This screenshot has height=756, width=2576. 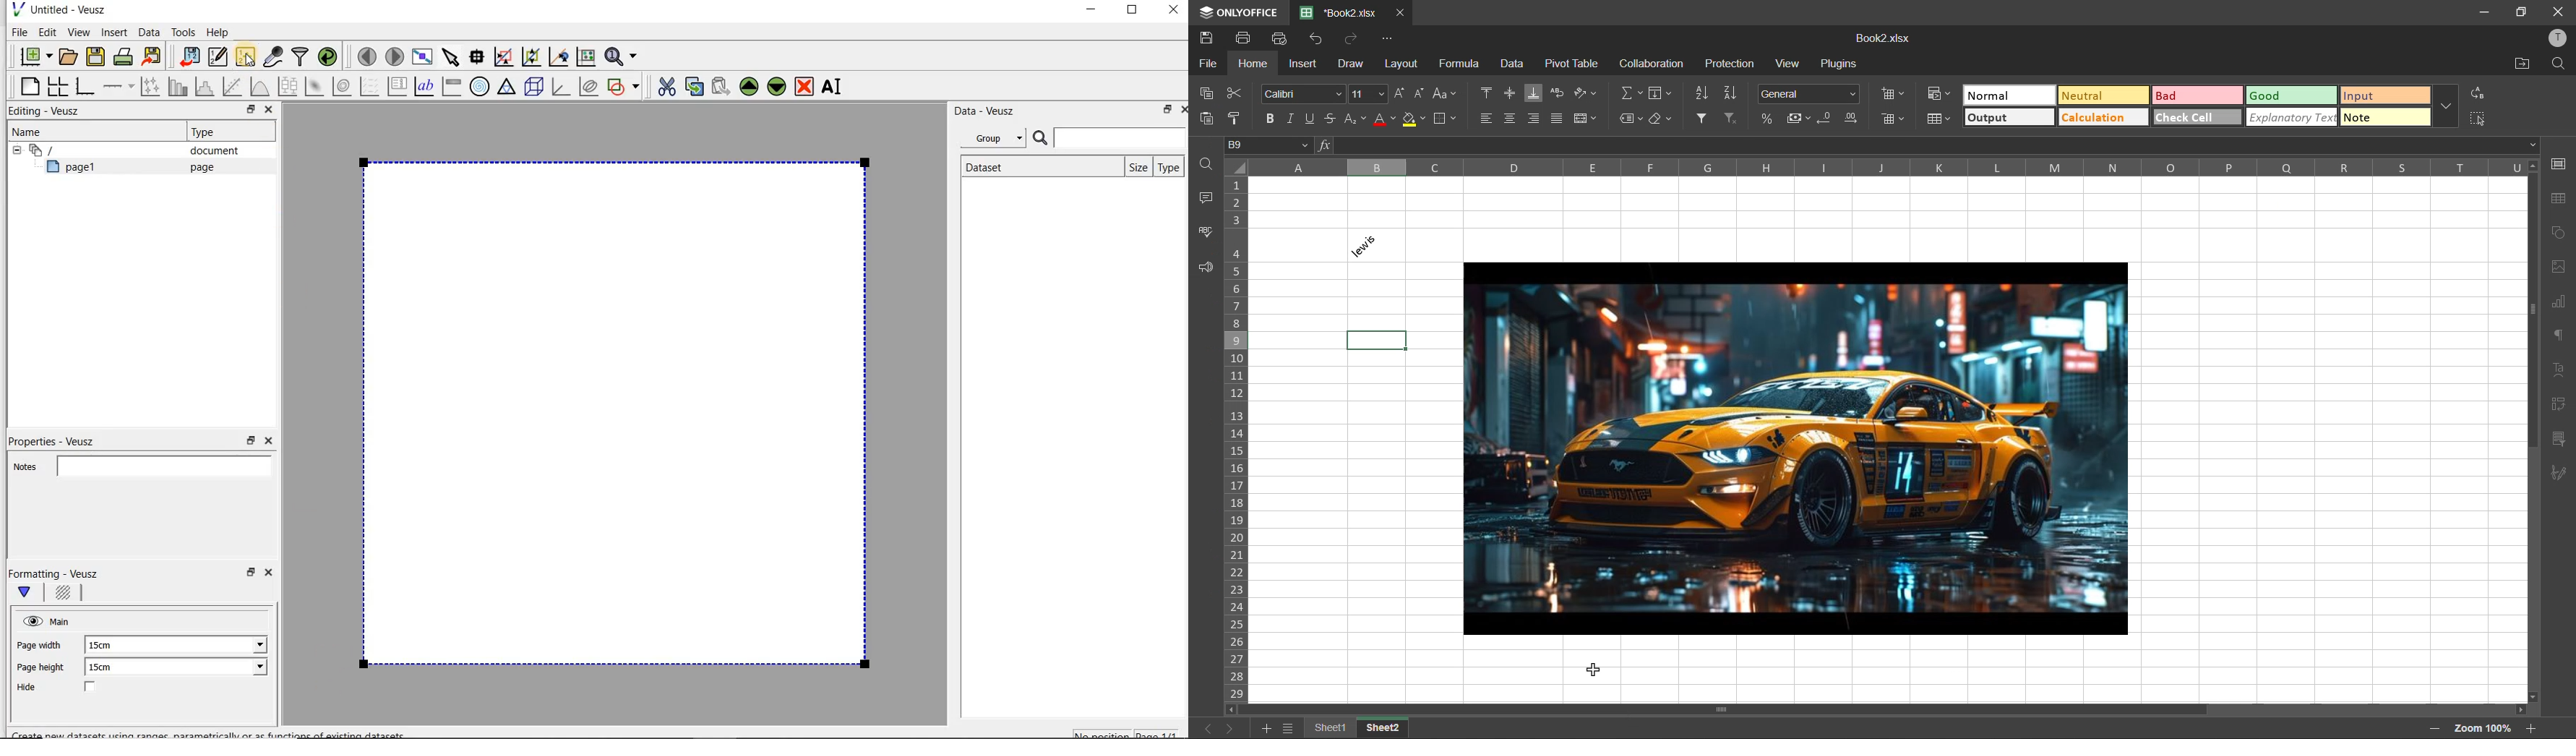 I want to click on filter, so click(x=1701, y=119).